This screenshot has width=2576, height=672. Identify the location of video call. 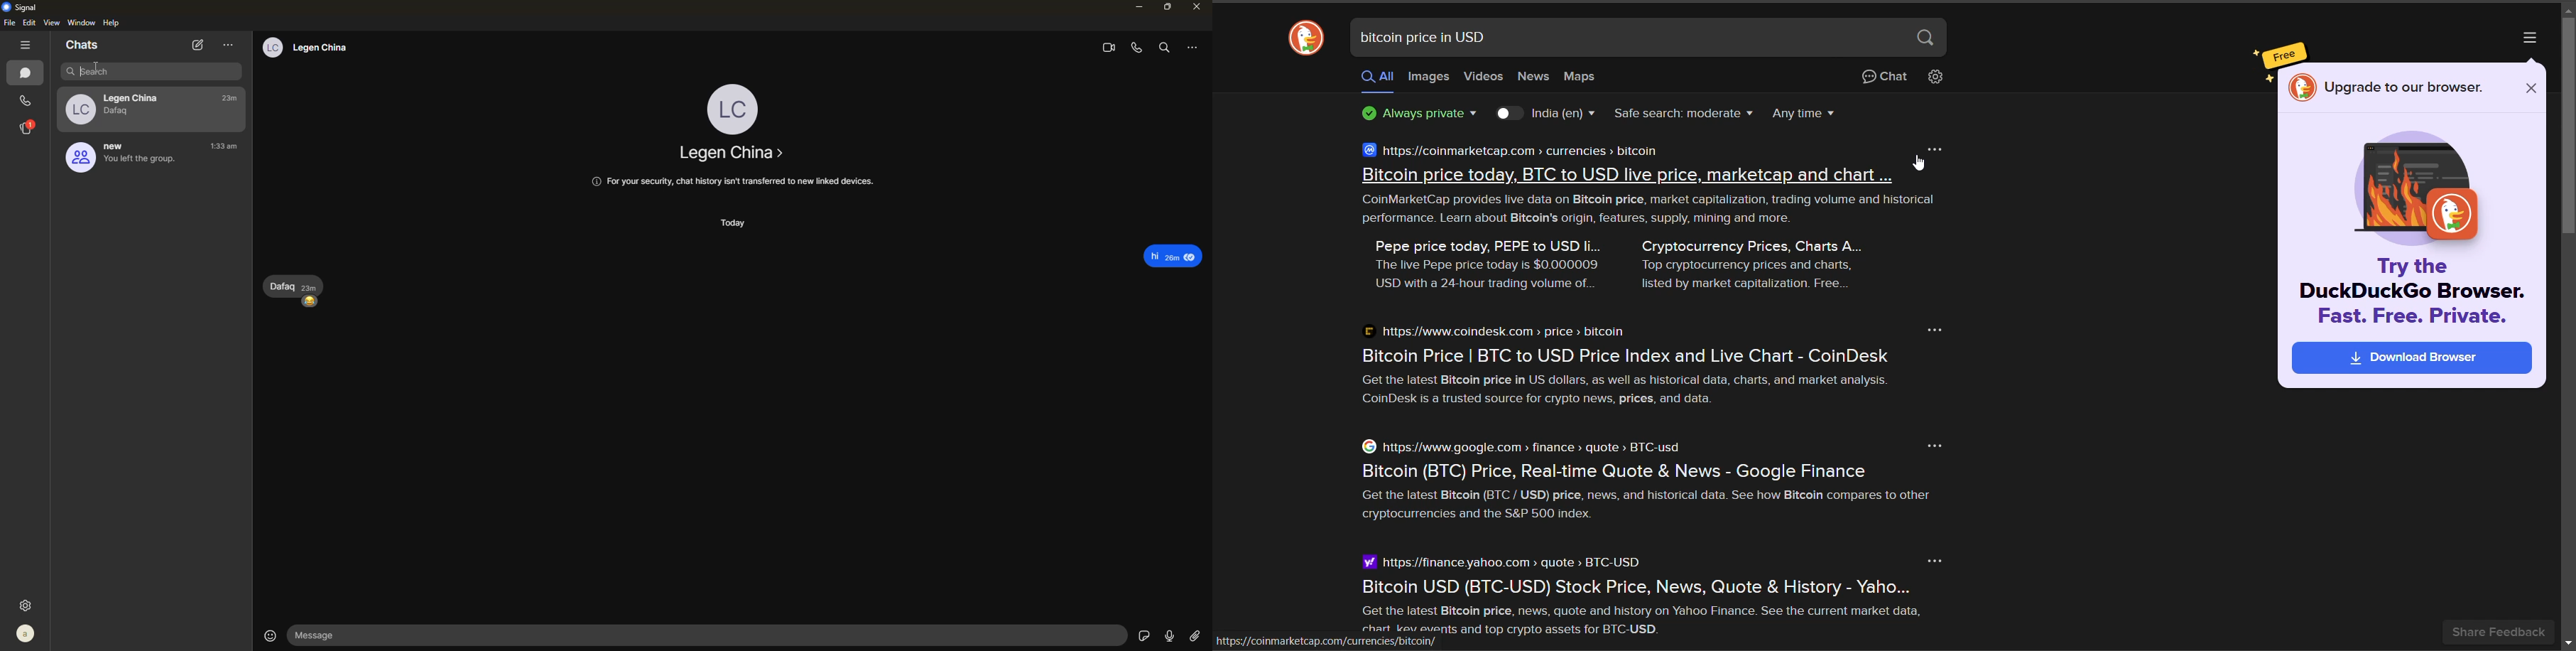
(1104, 47).